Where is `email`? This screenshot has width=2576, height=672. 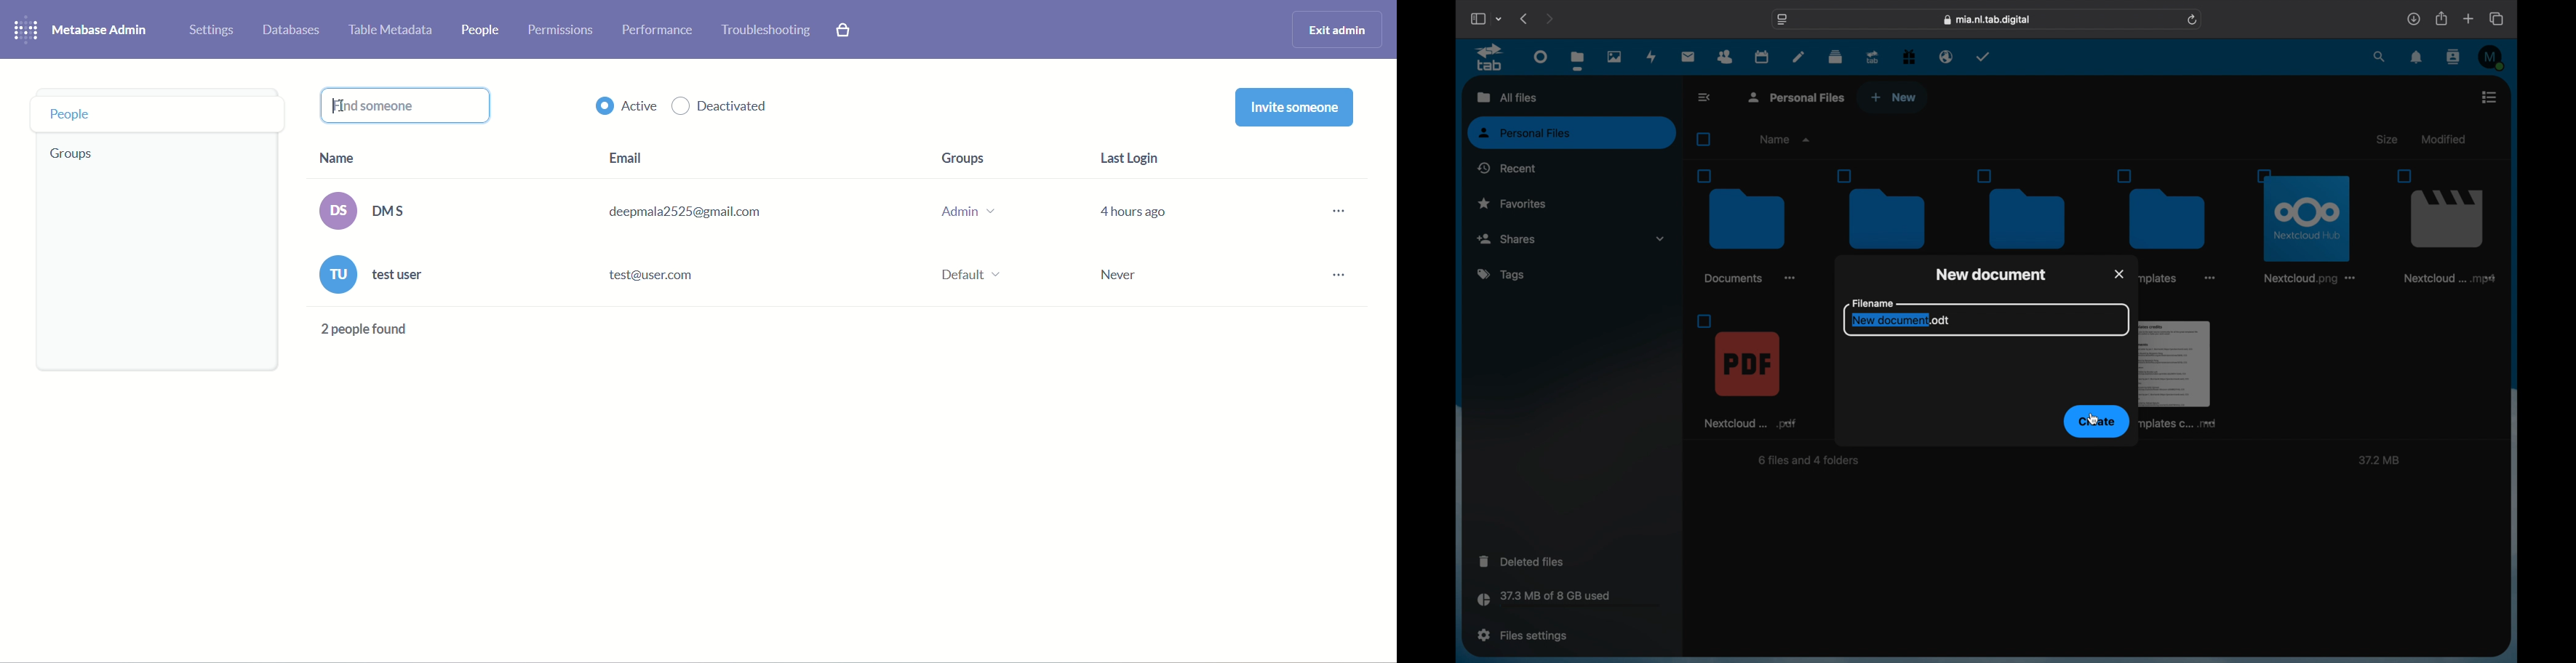 email is located at coordinates (679, 241).